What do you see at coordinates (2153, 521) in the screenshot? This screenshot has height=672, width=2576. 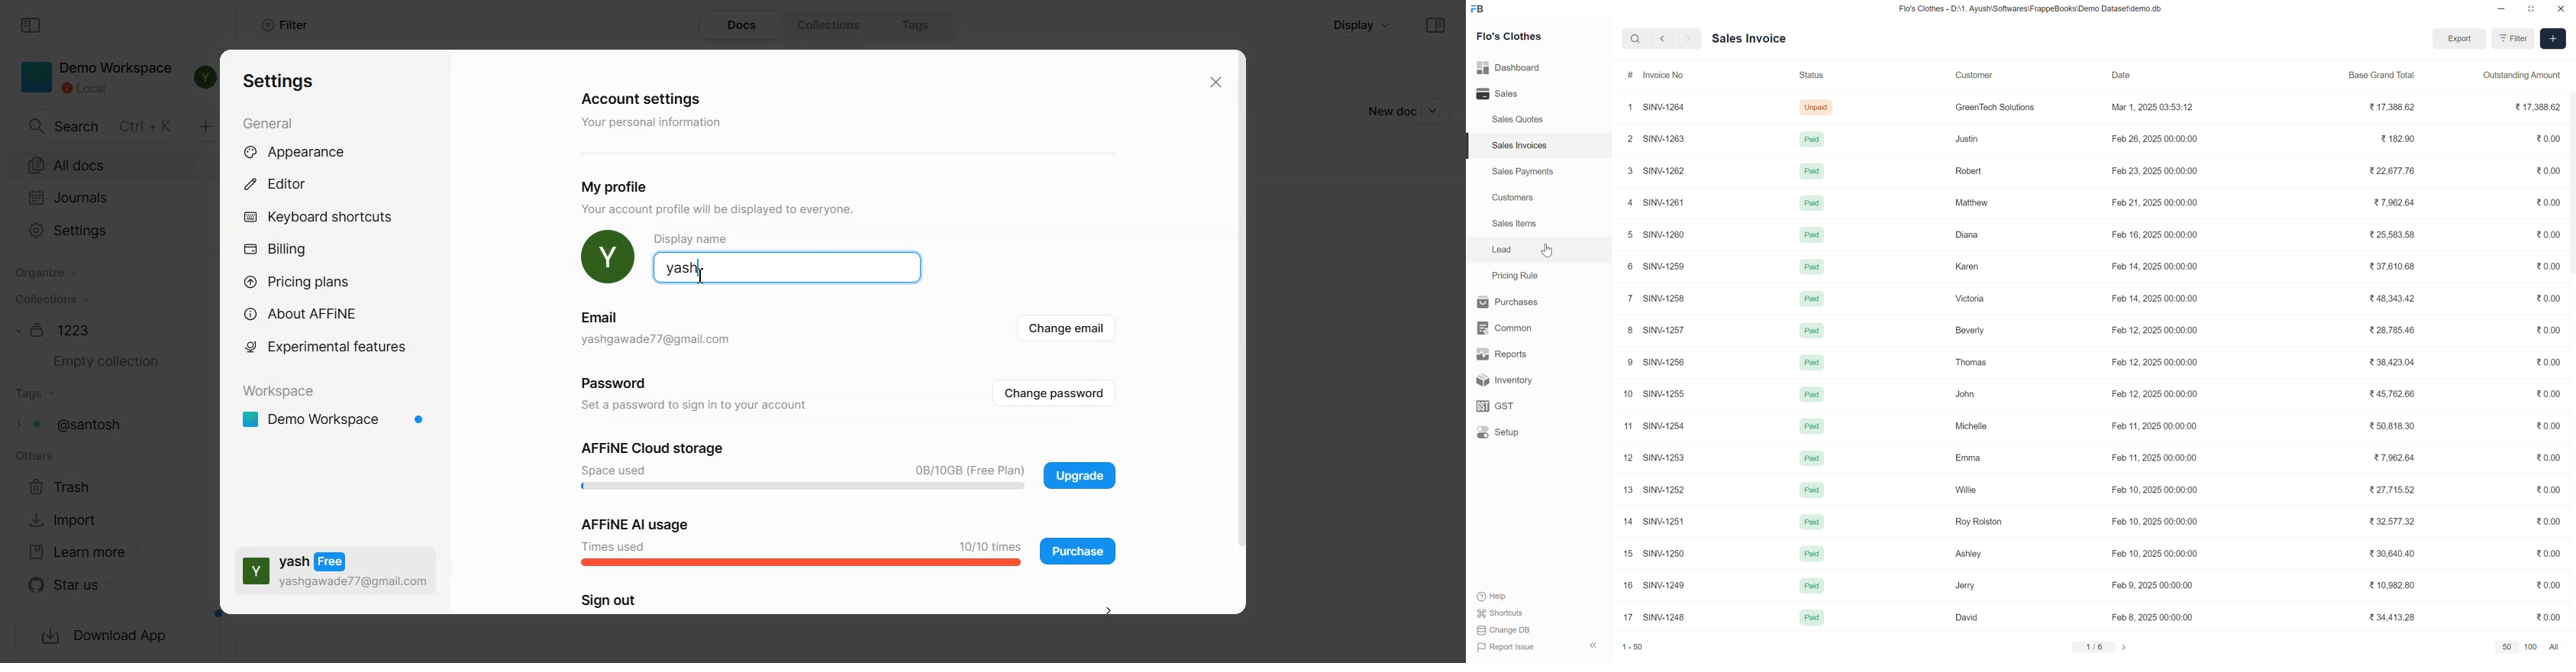 I see `32,577.32` at bounding box center [2153, 521].